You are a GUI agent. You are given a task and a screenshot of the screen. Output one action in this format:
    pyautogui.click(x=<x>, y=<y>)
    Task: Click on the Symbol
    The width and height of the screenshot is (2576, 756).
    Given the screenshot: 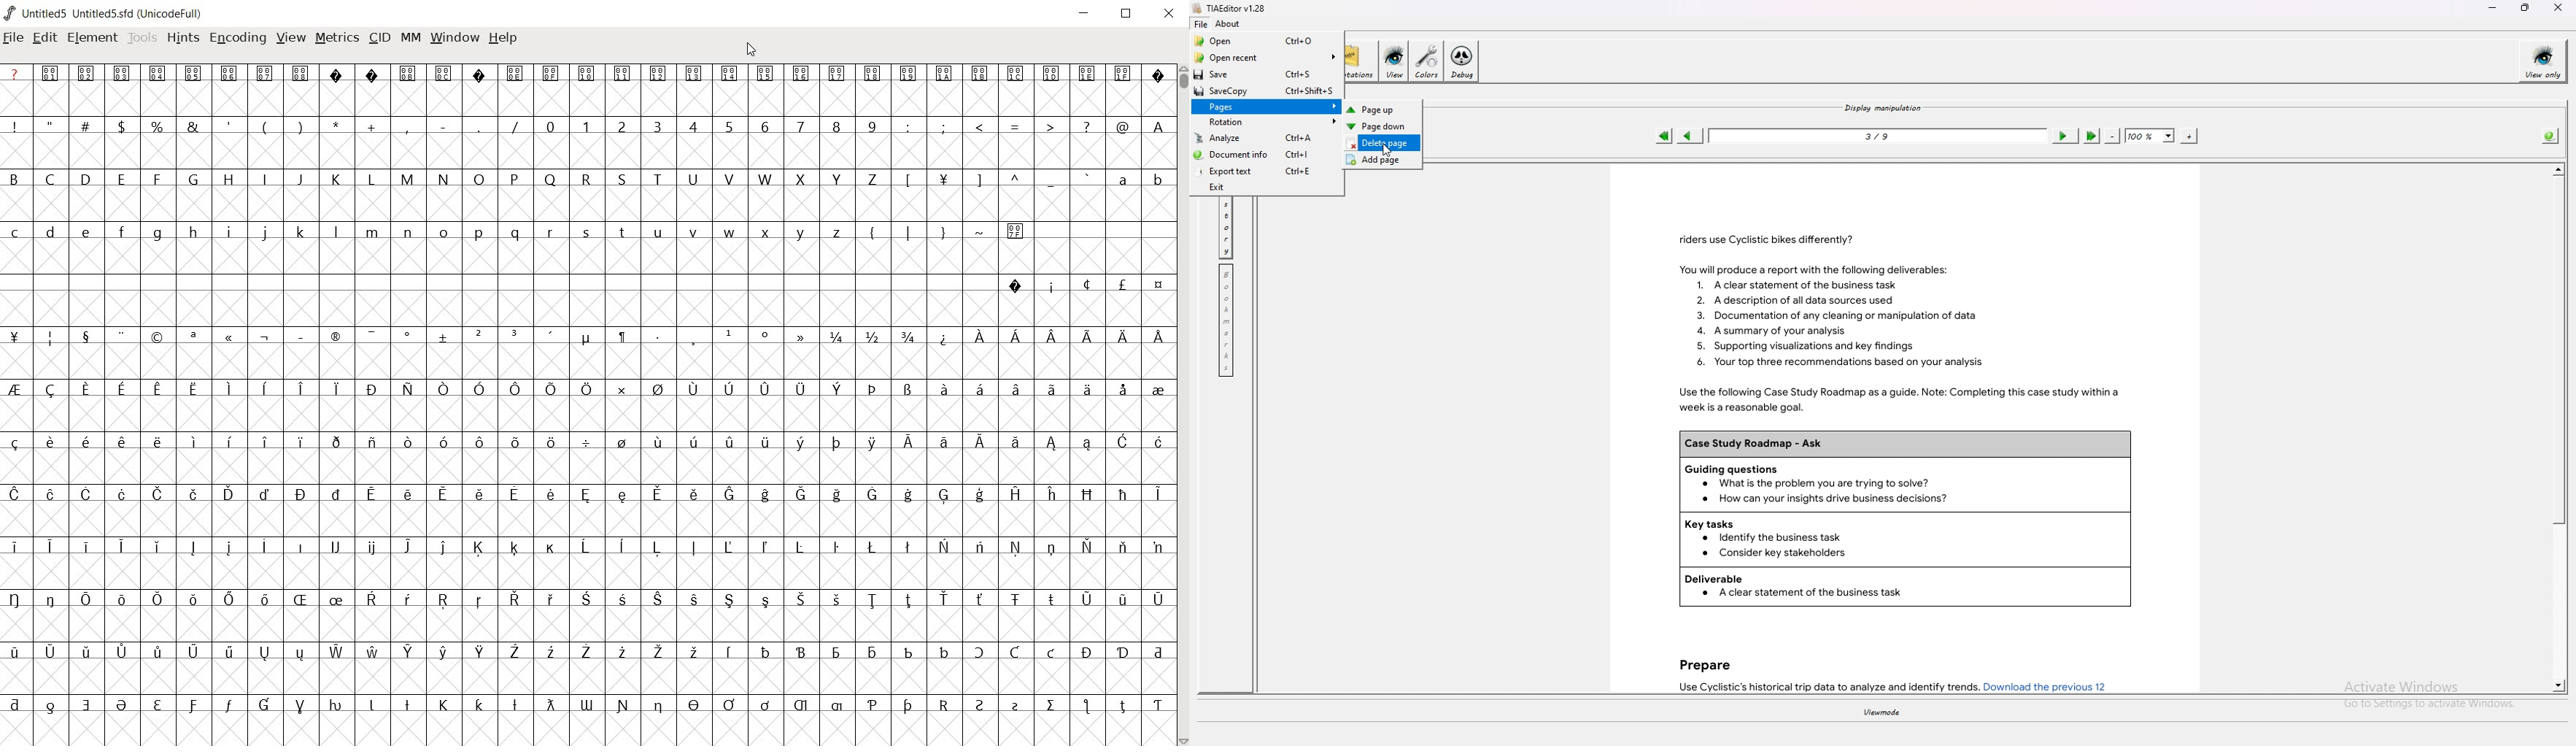 What is the action you would take?
    pyautogui.click(x=802, y=707)
    